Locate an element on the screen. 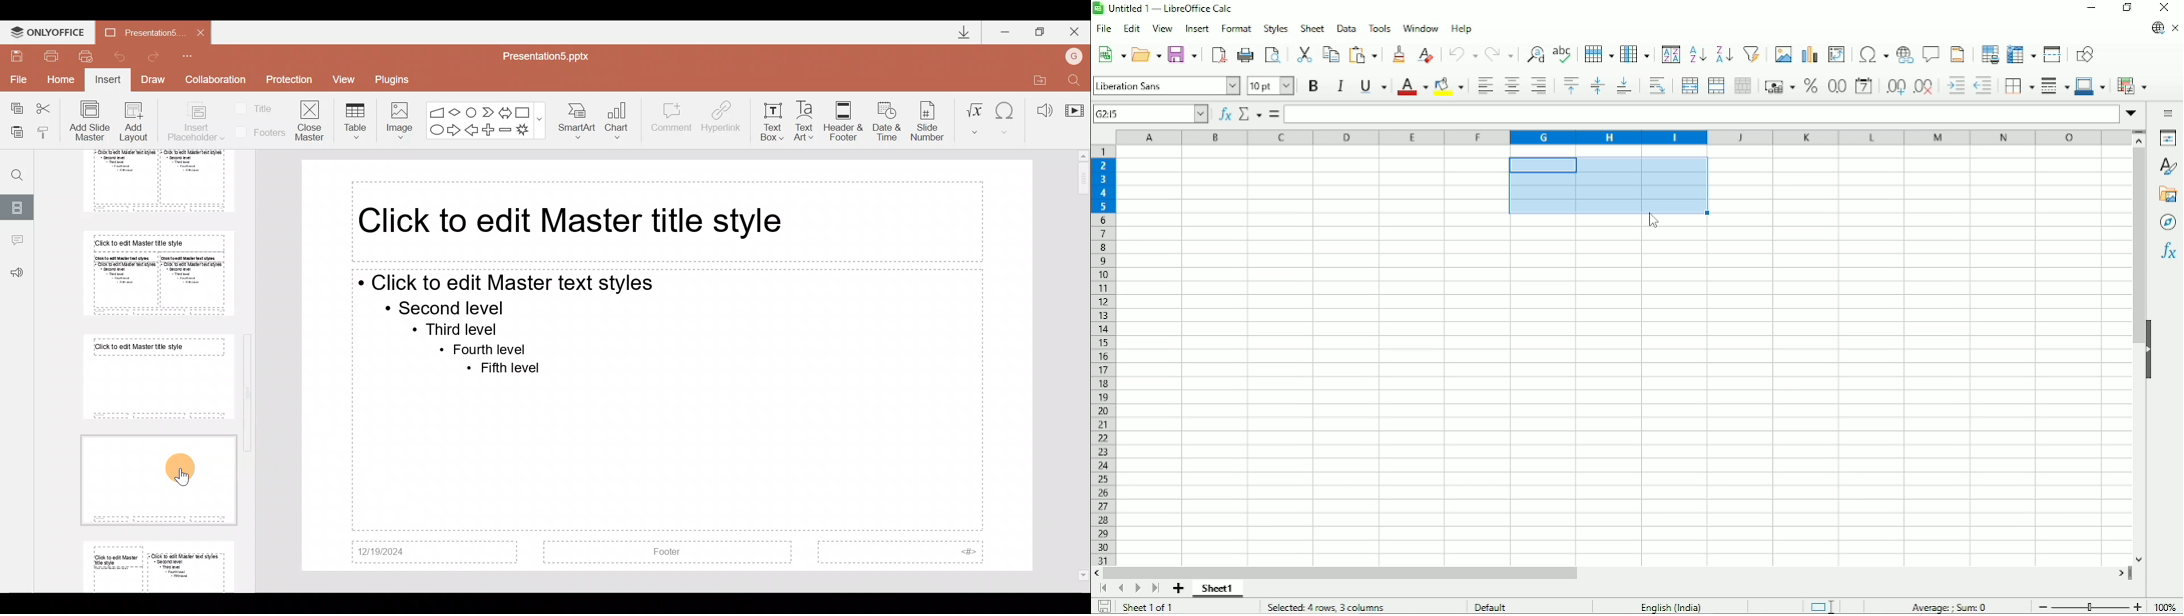 This screenshot has height=616, width=2184. Current cell is located at coordinates (1150, 113).